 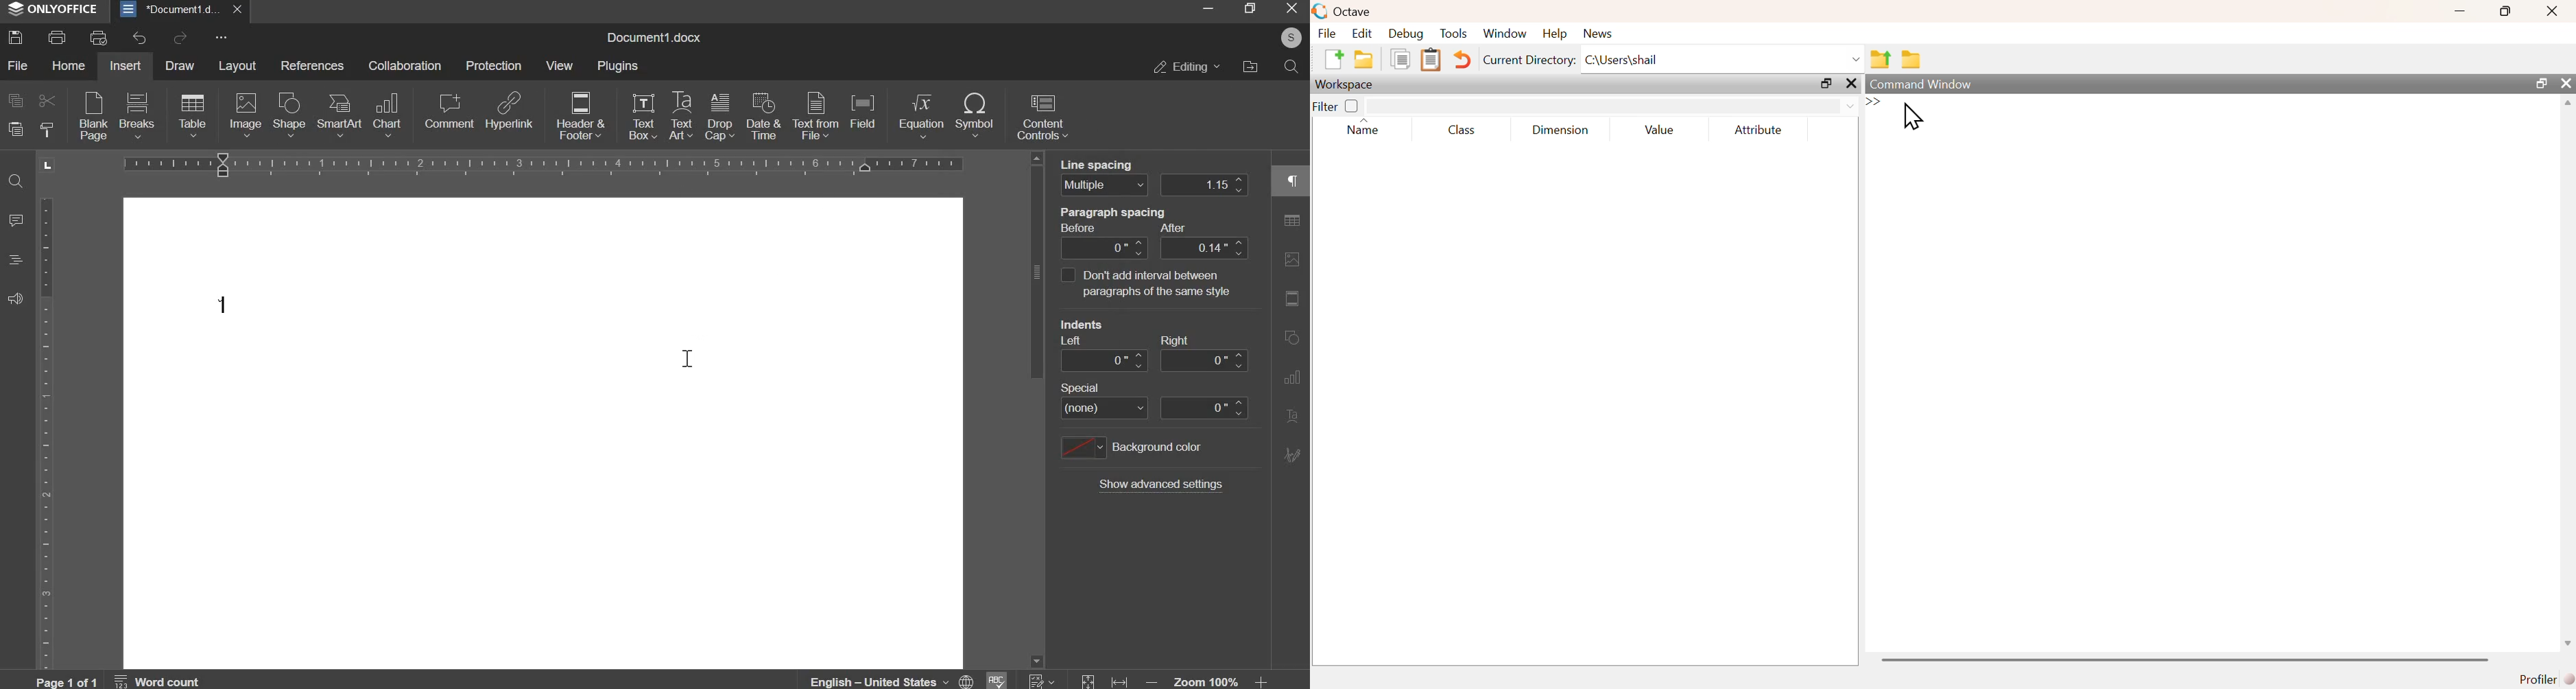 What do you see at coordinates (2568, 84) in the screenshot?
I see `close` at bounding box center [2568, 84].